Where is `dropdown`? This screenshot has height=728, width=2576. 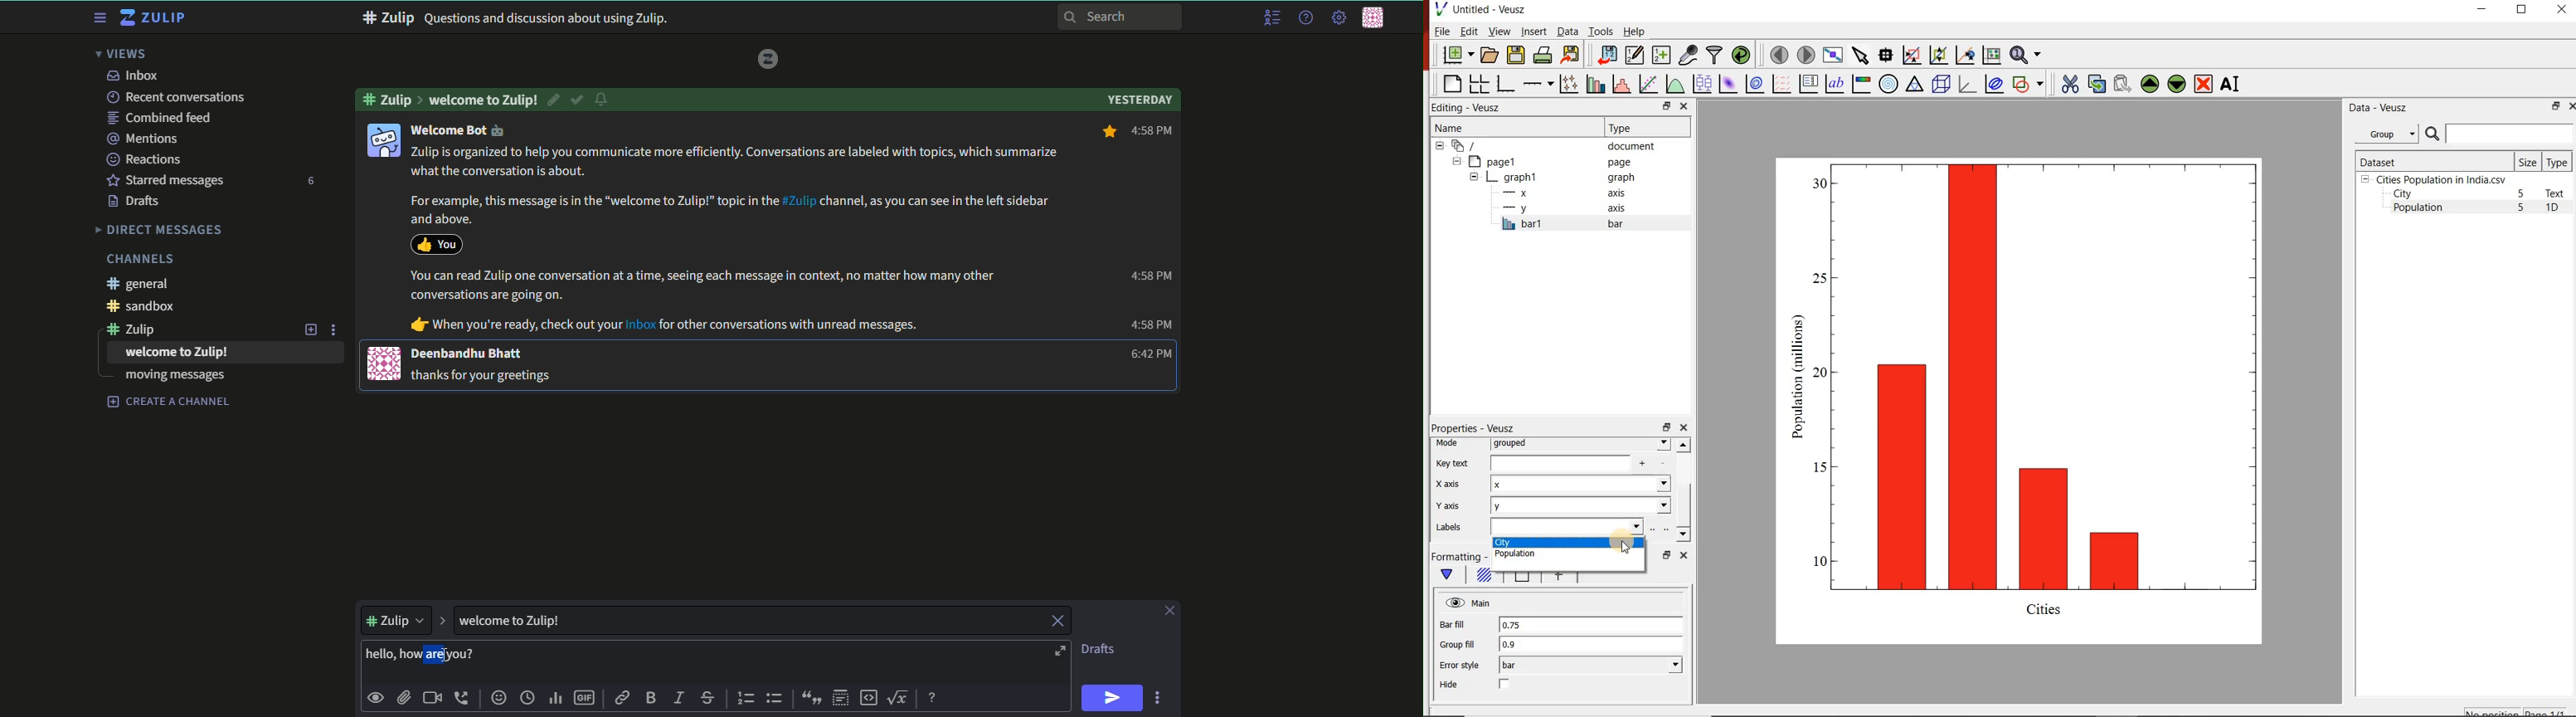
dropdown is located at coordinates (395, 618).